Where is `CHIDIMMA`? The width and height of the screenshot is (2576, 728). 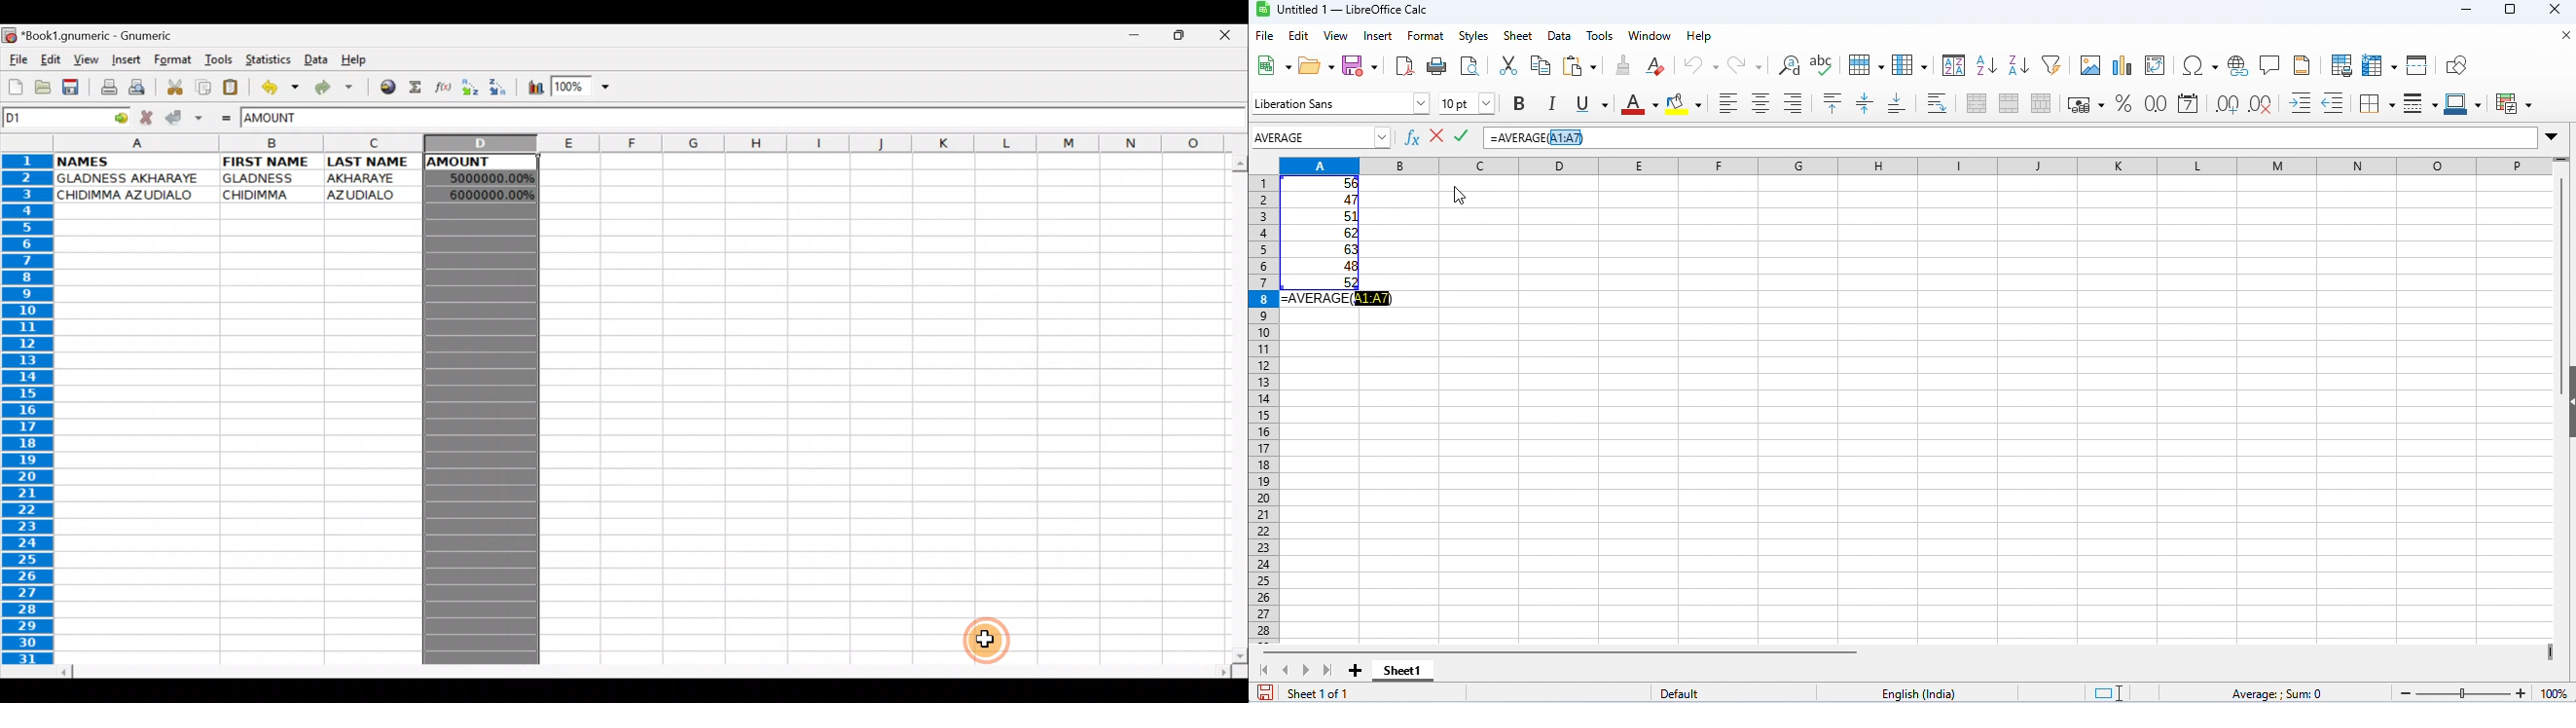
CHIDIMMA is located at coordinates (264, 195).